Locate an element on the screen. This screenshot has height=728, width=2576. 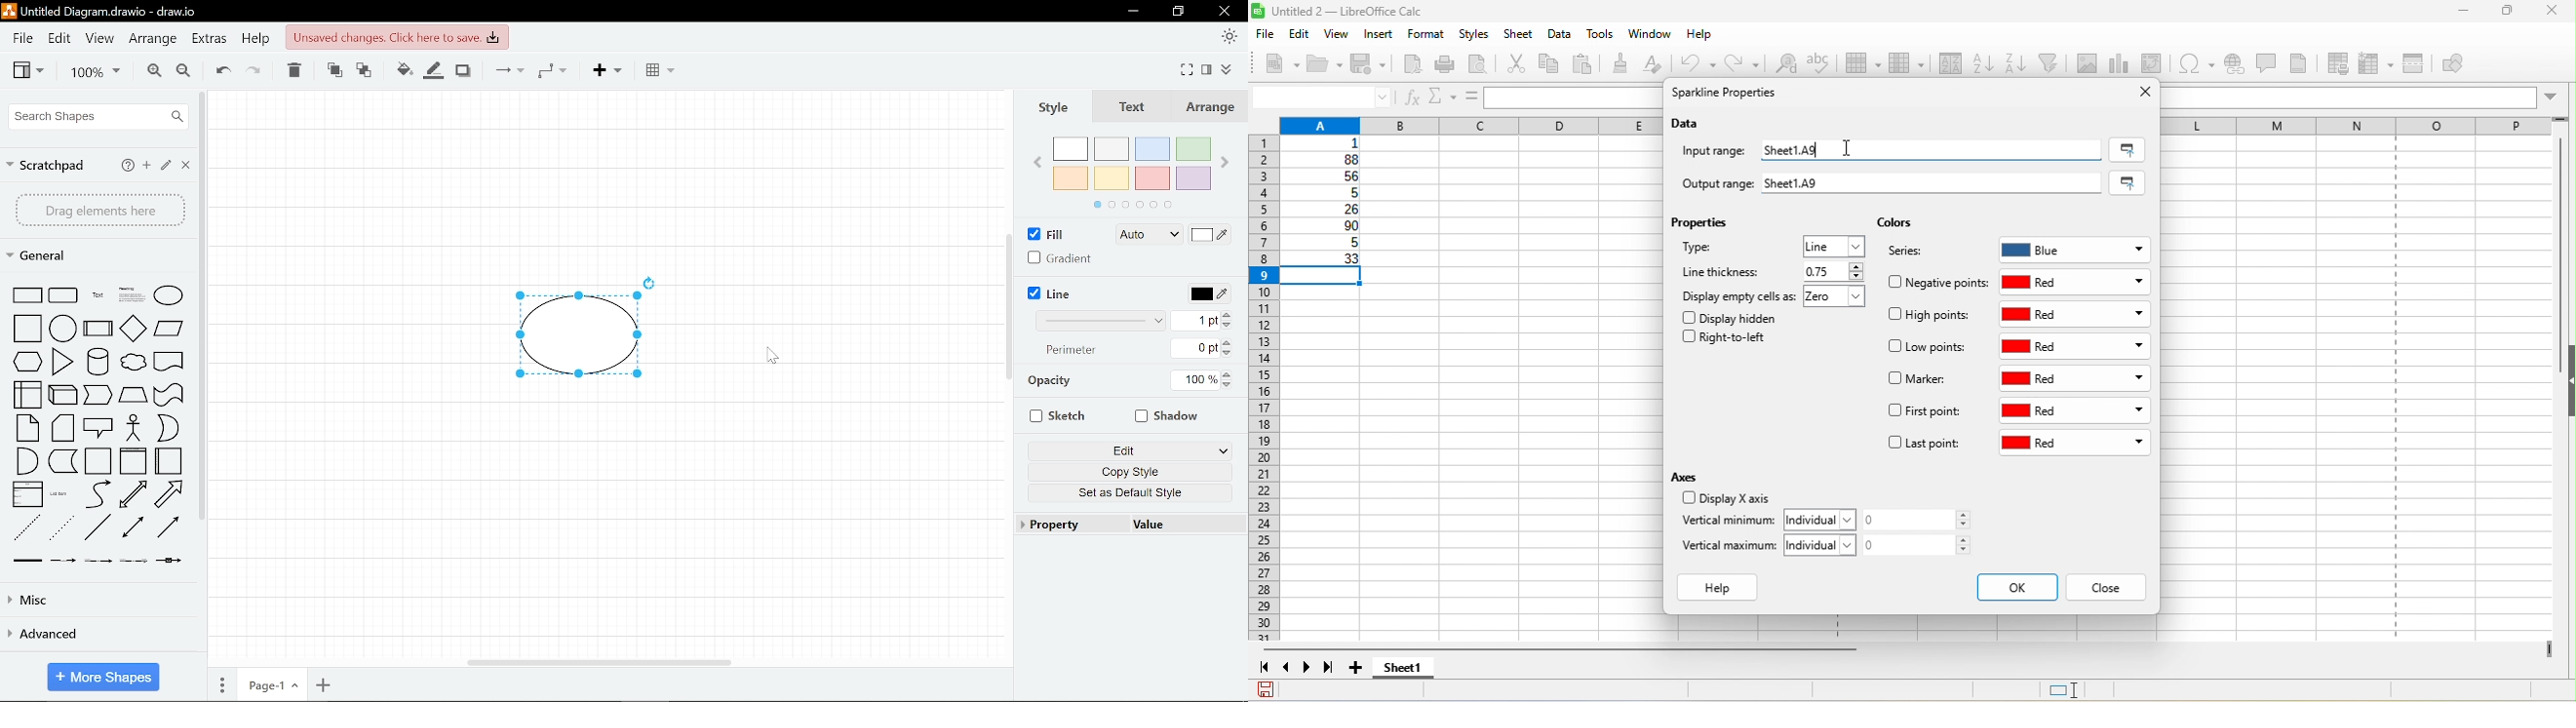
note is located at coordinates (28, 428).